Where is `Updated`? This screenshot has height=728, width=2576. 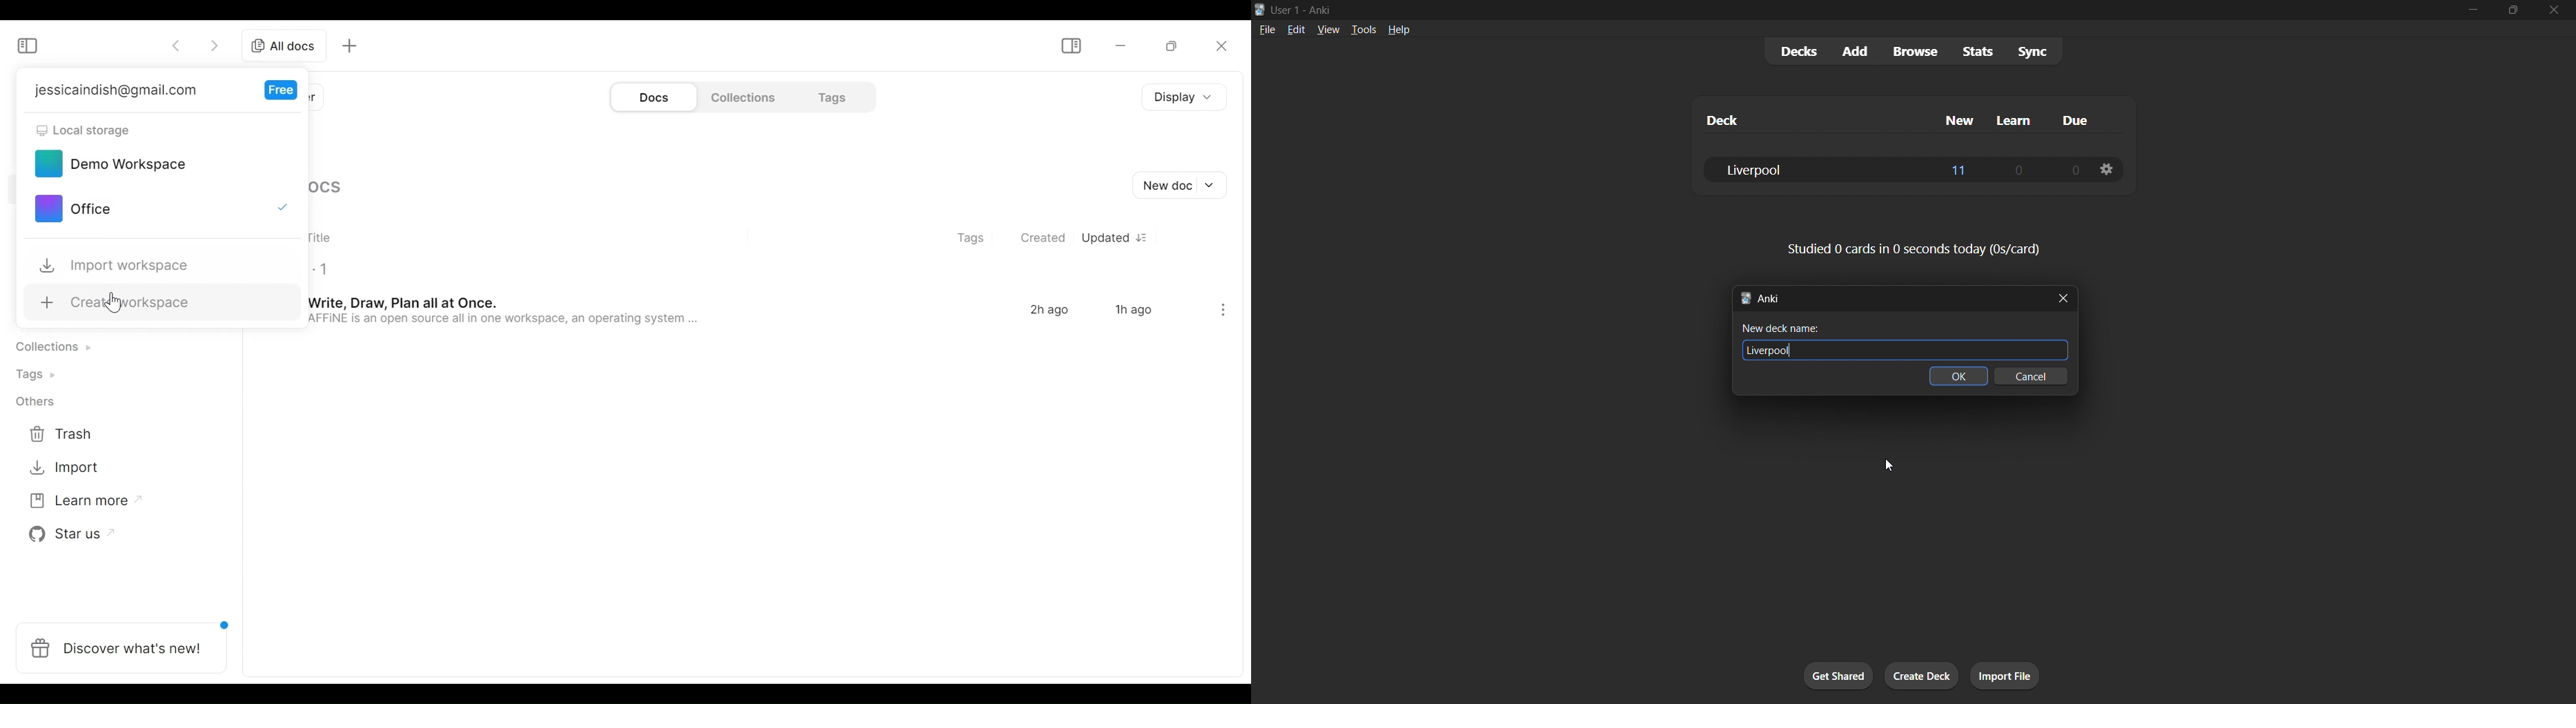 Updated is located at coordinates (1118, 239).